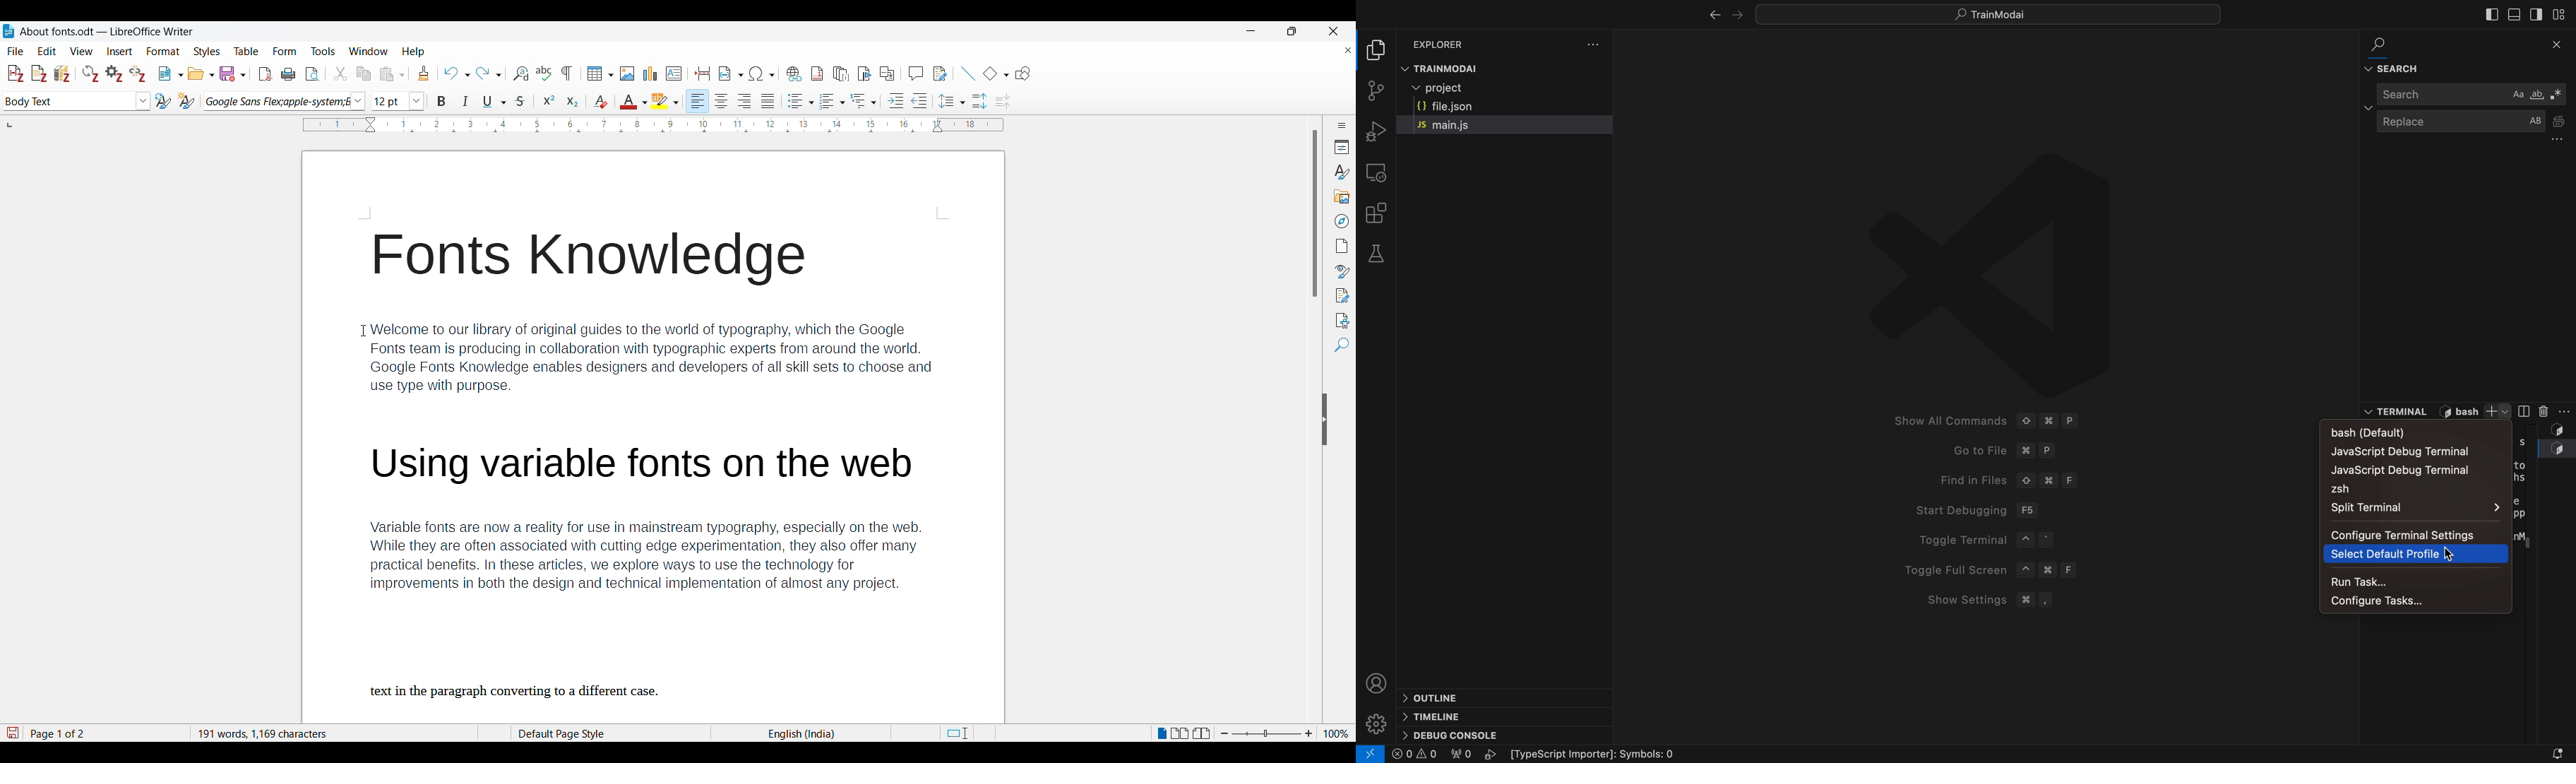 This screenshot has height=784, width=2576. Describe the element at coordinates (47, 51) in the screenshot. I see `Edit menu` at that location.